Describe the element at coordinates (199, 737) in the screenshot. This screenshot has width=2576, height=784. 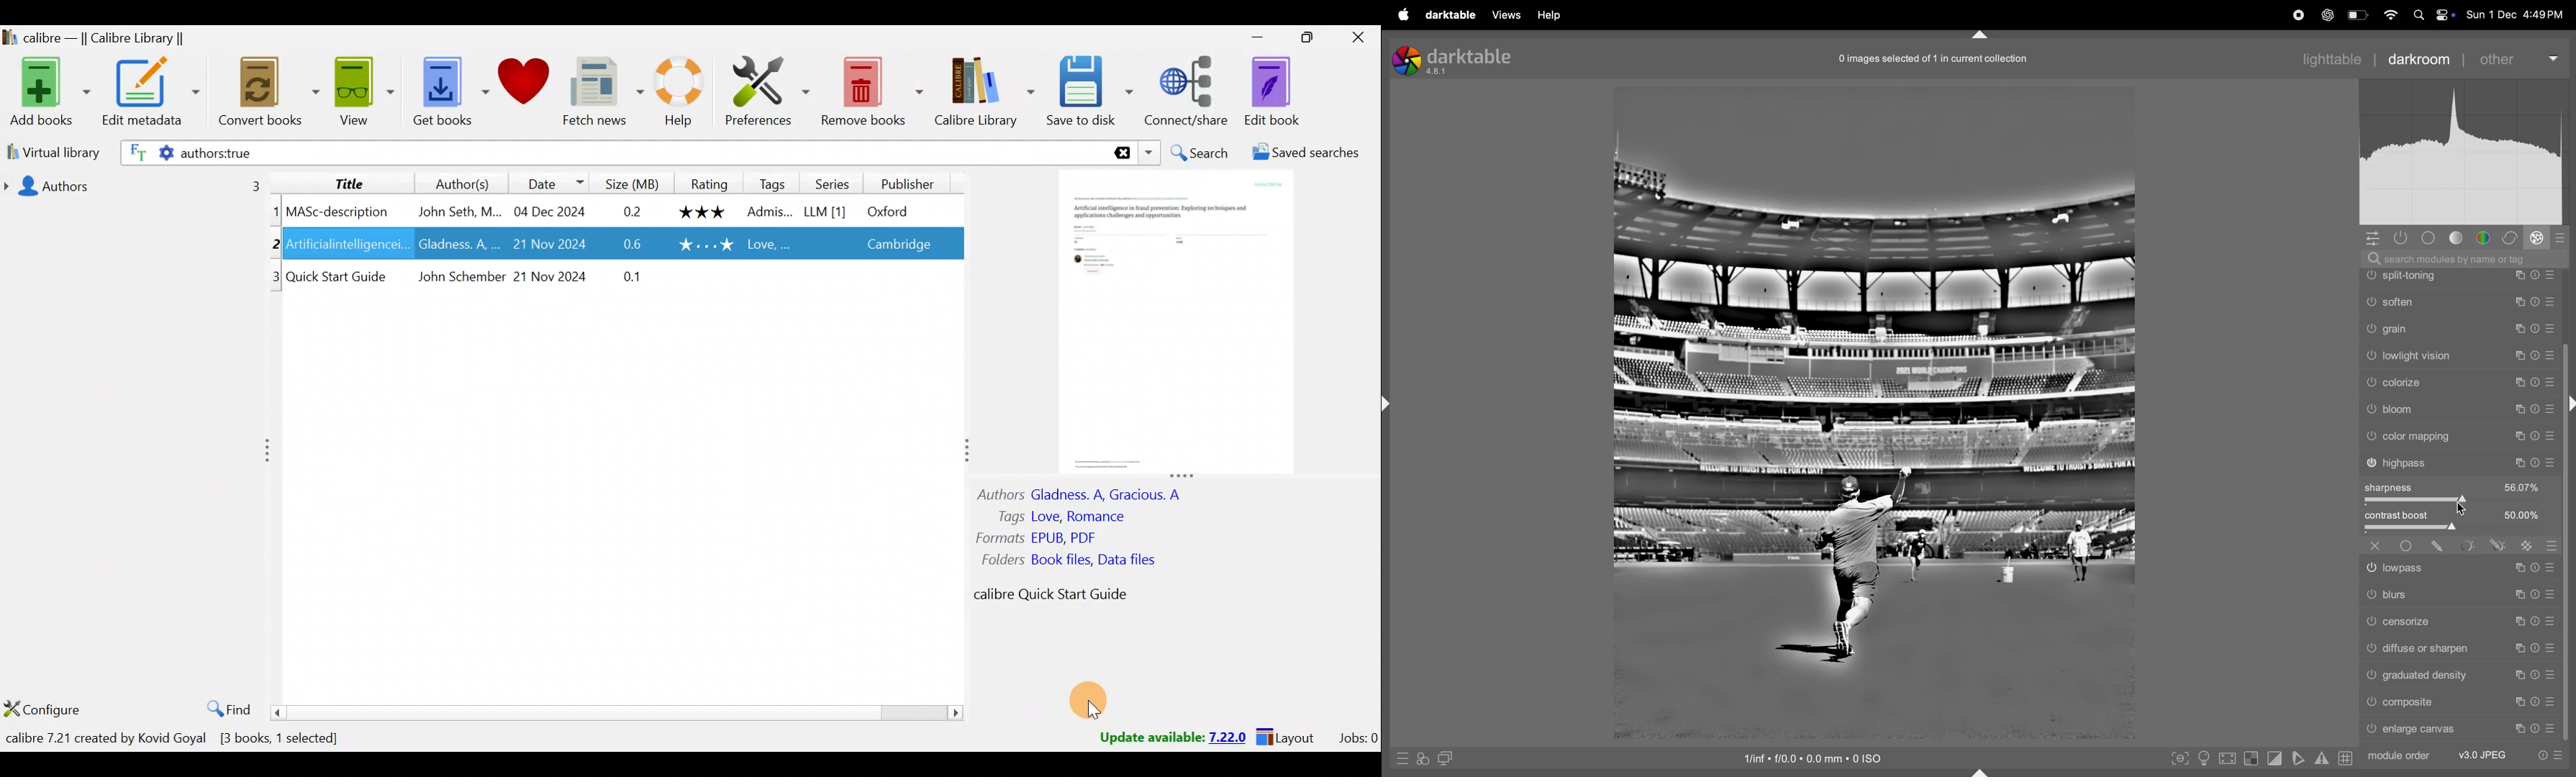
I see `Statistics` at that location.